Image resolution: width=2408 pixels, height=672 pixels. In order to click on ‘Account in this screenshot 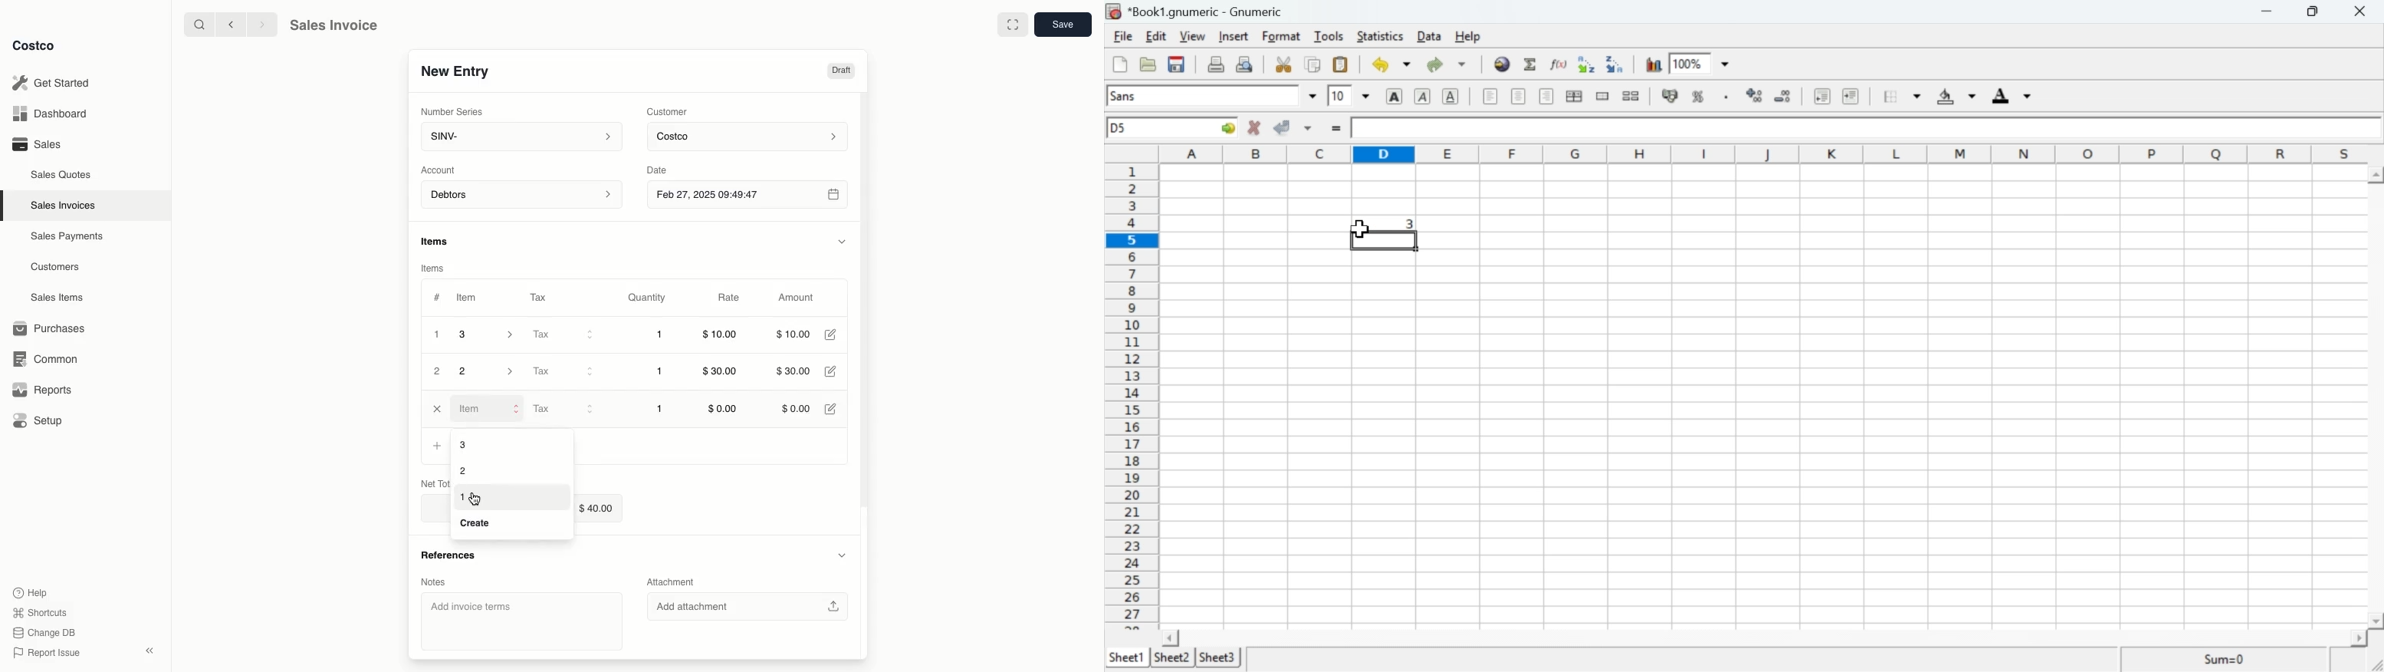, I will do `click(441, 169)`.